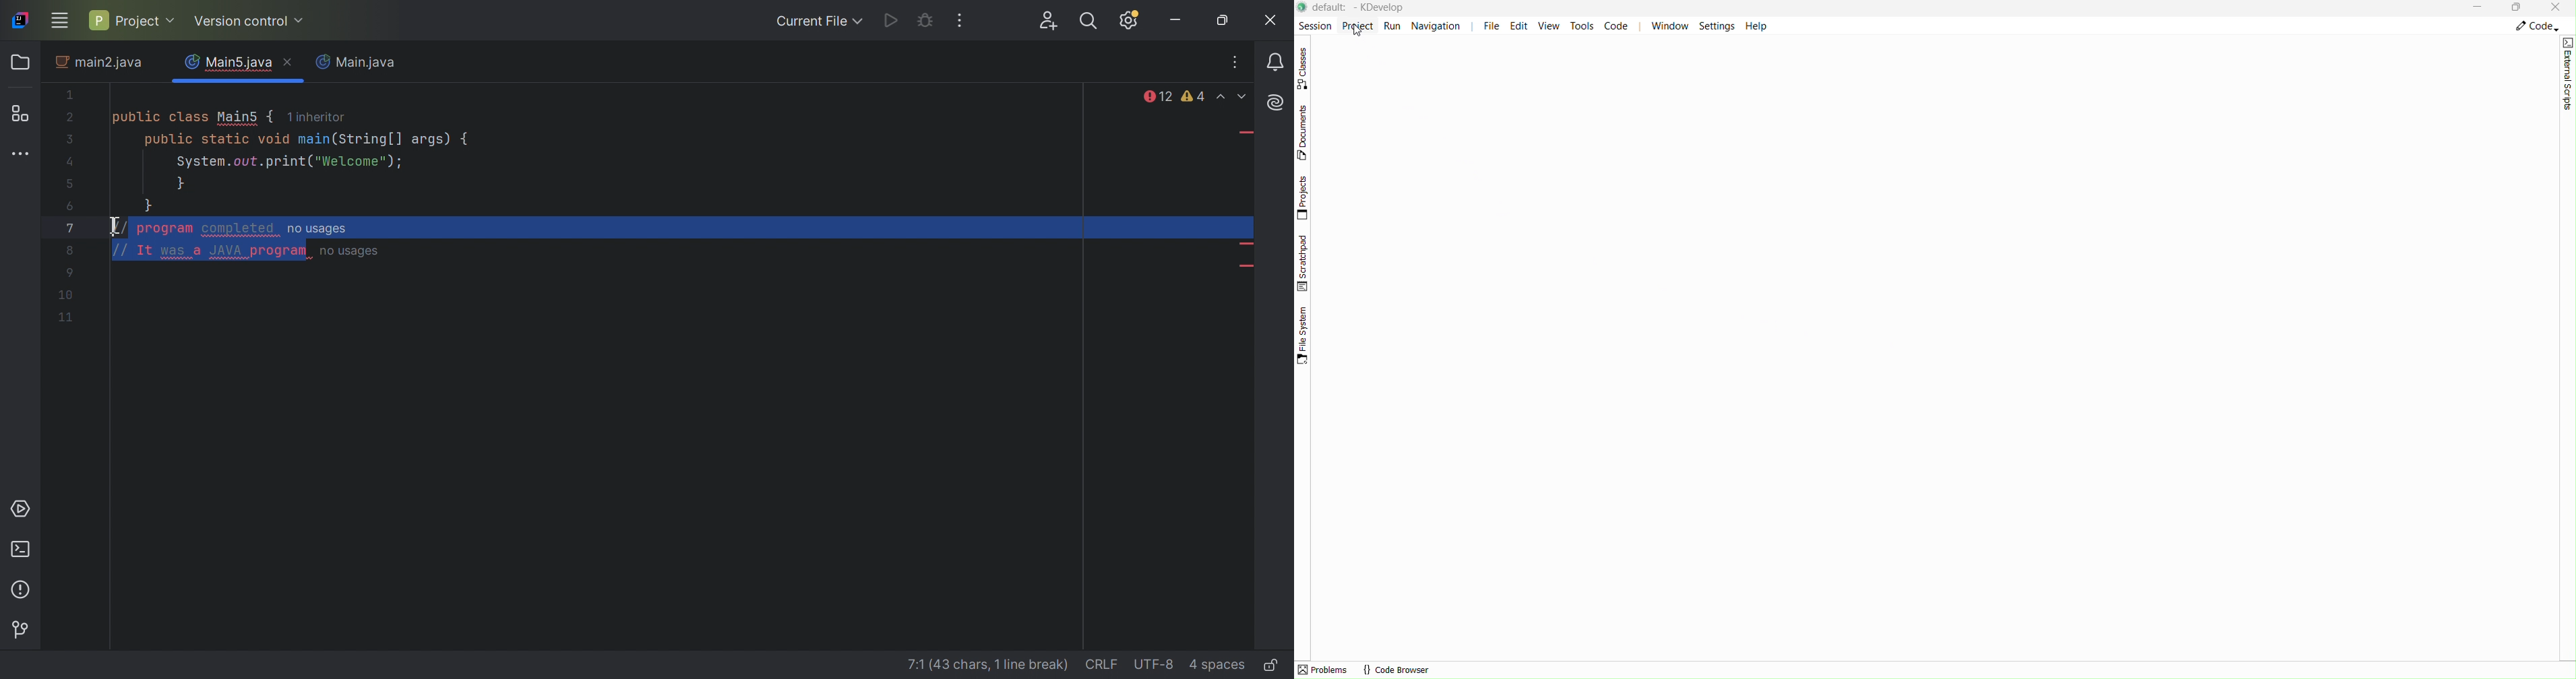  Describe the element at coordinates (360, 63) in the screenshot. I see `Main.java` at that location.